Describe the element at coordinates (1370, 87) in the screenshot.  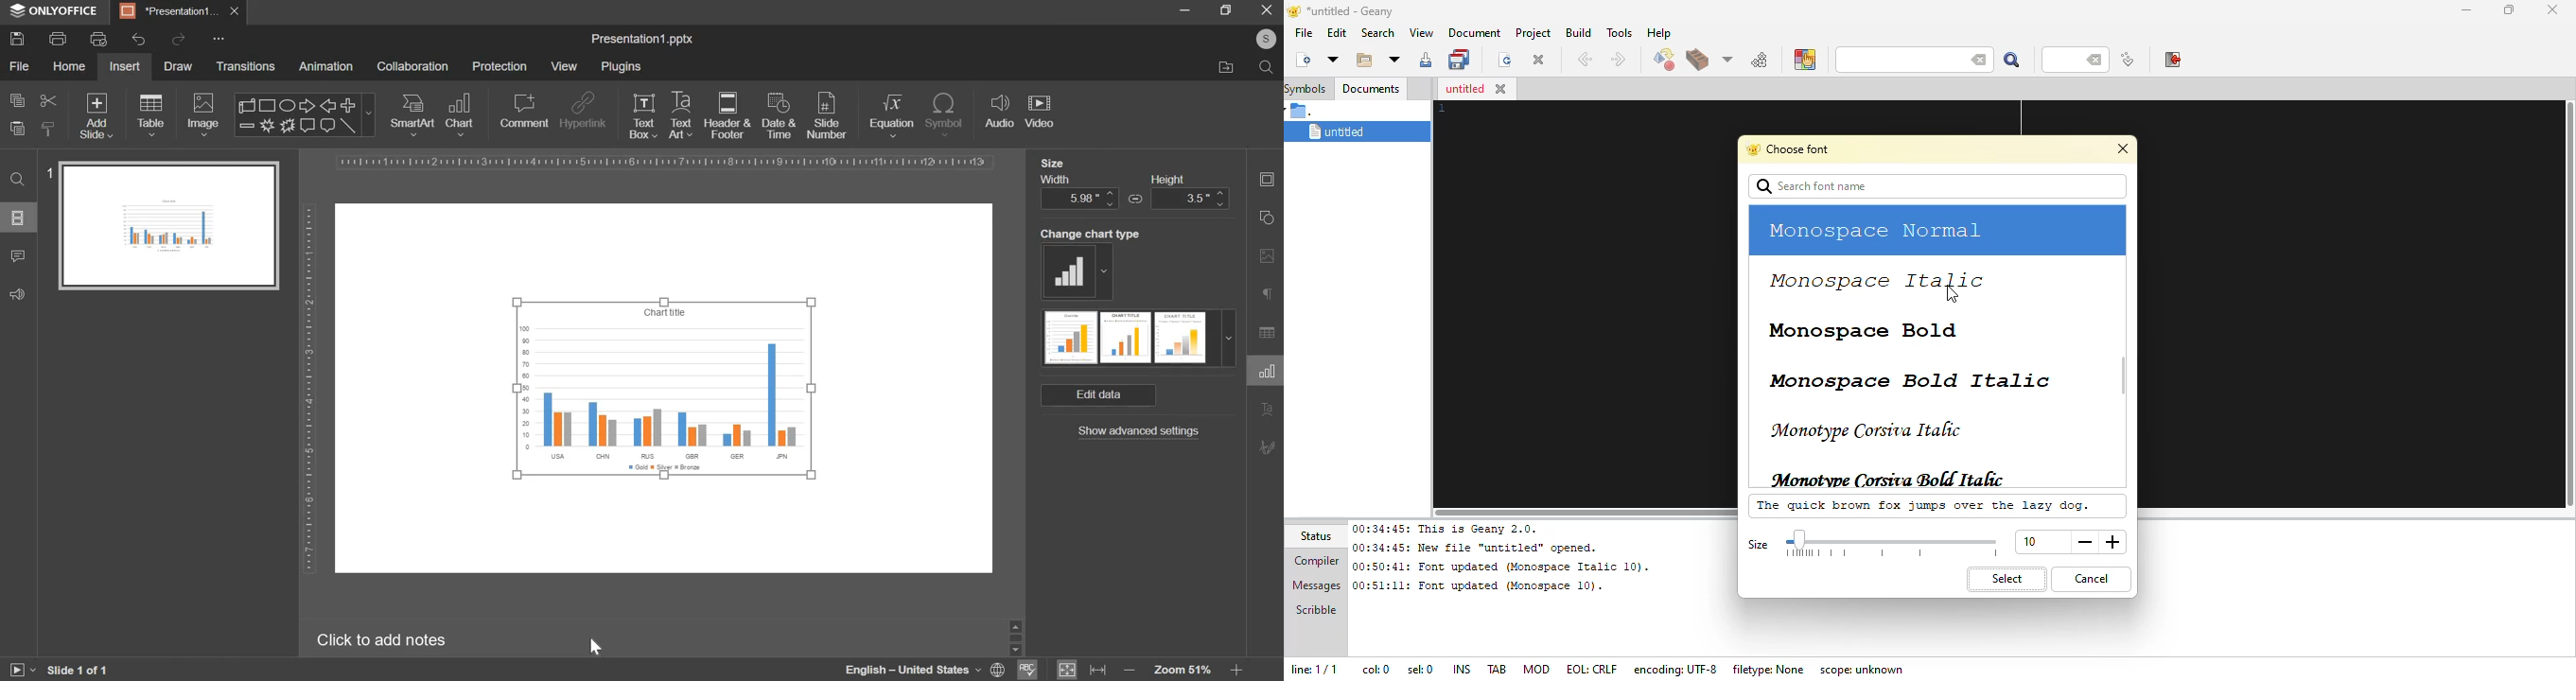
I see `documents` at that location.